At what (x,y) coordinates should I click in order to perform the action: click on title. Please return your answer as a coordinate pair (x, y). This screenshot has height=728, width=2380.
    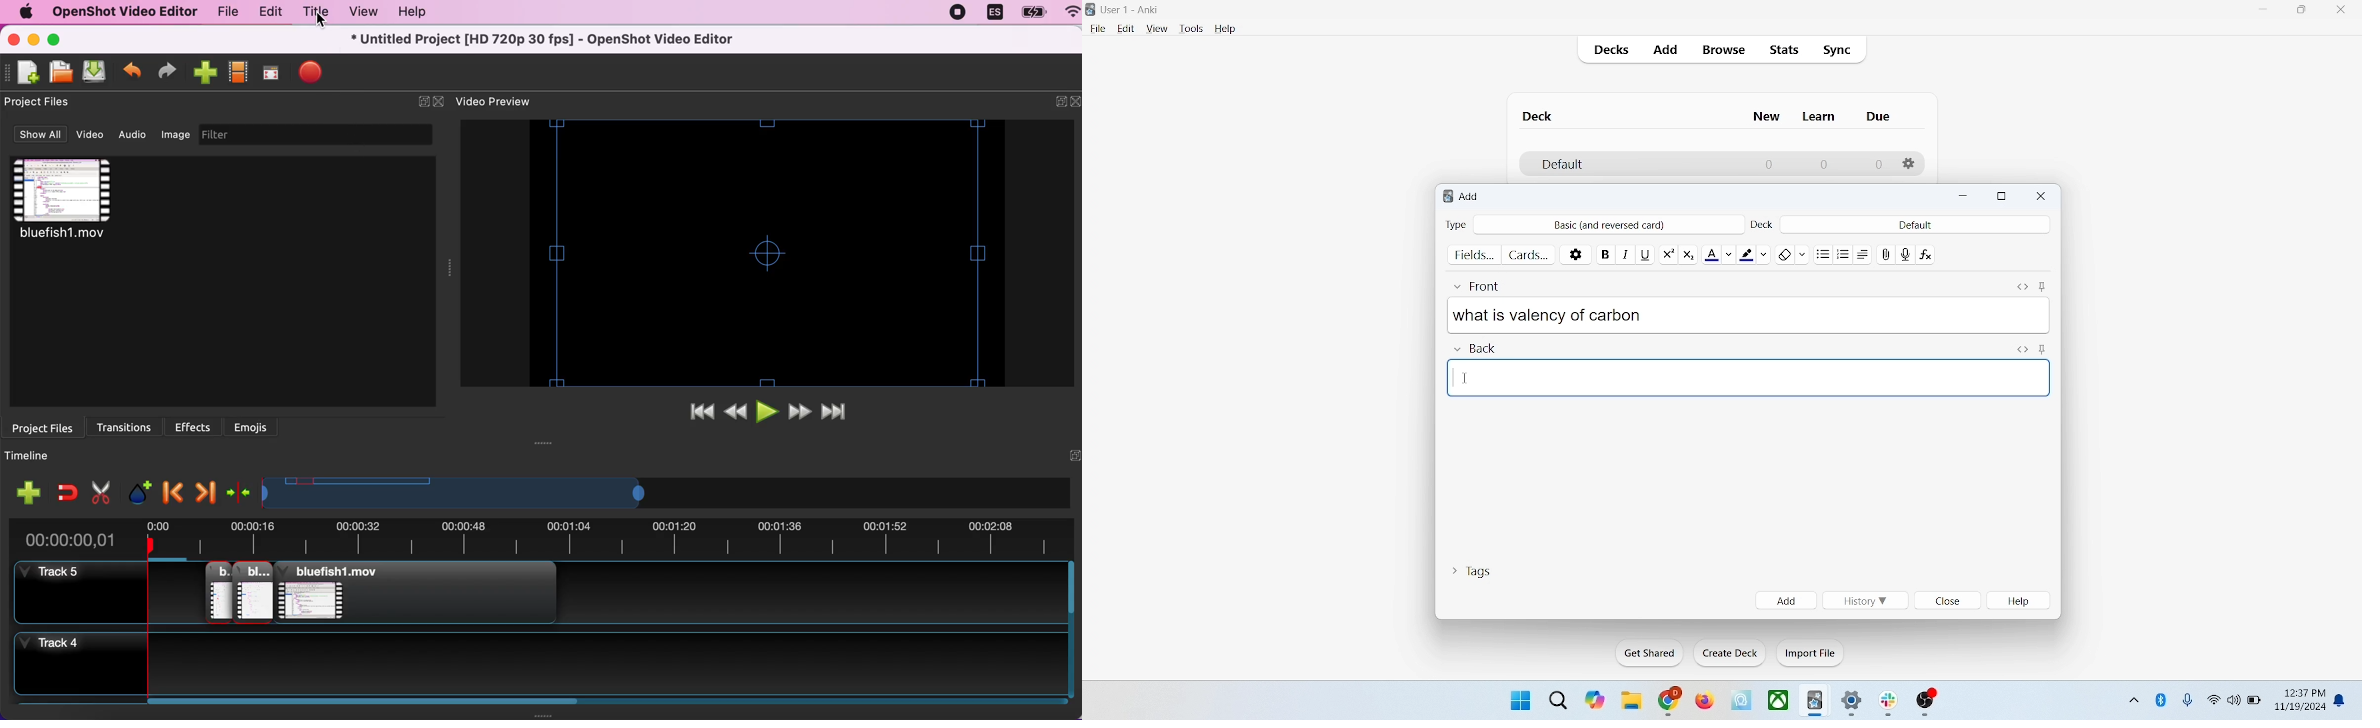
    Looking at the image, I should click on (314, 13).